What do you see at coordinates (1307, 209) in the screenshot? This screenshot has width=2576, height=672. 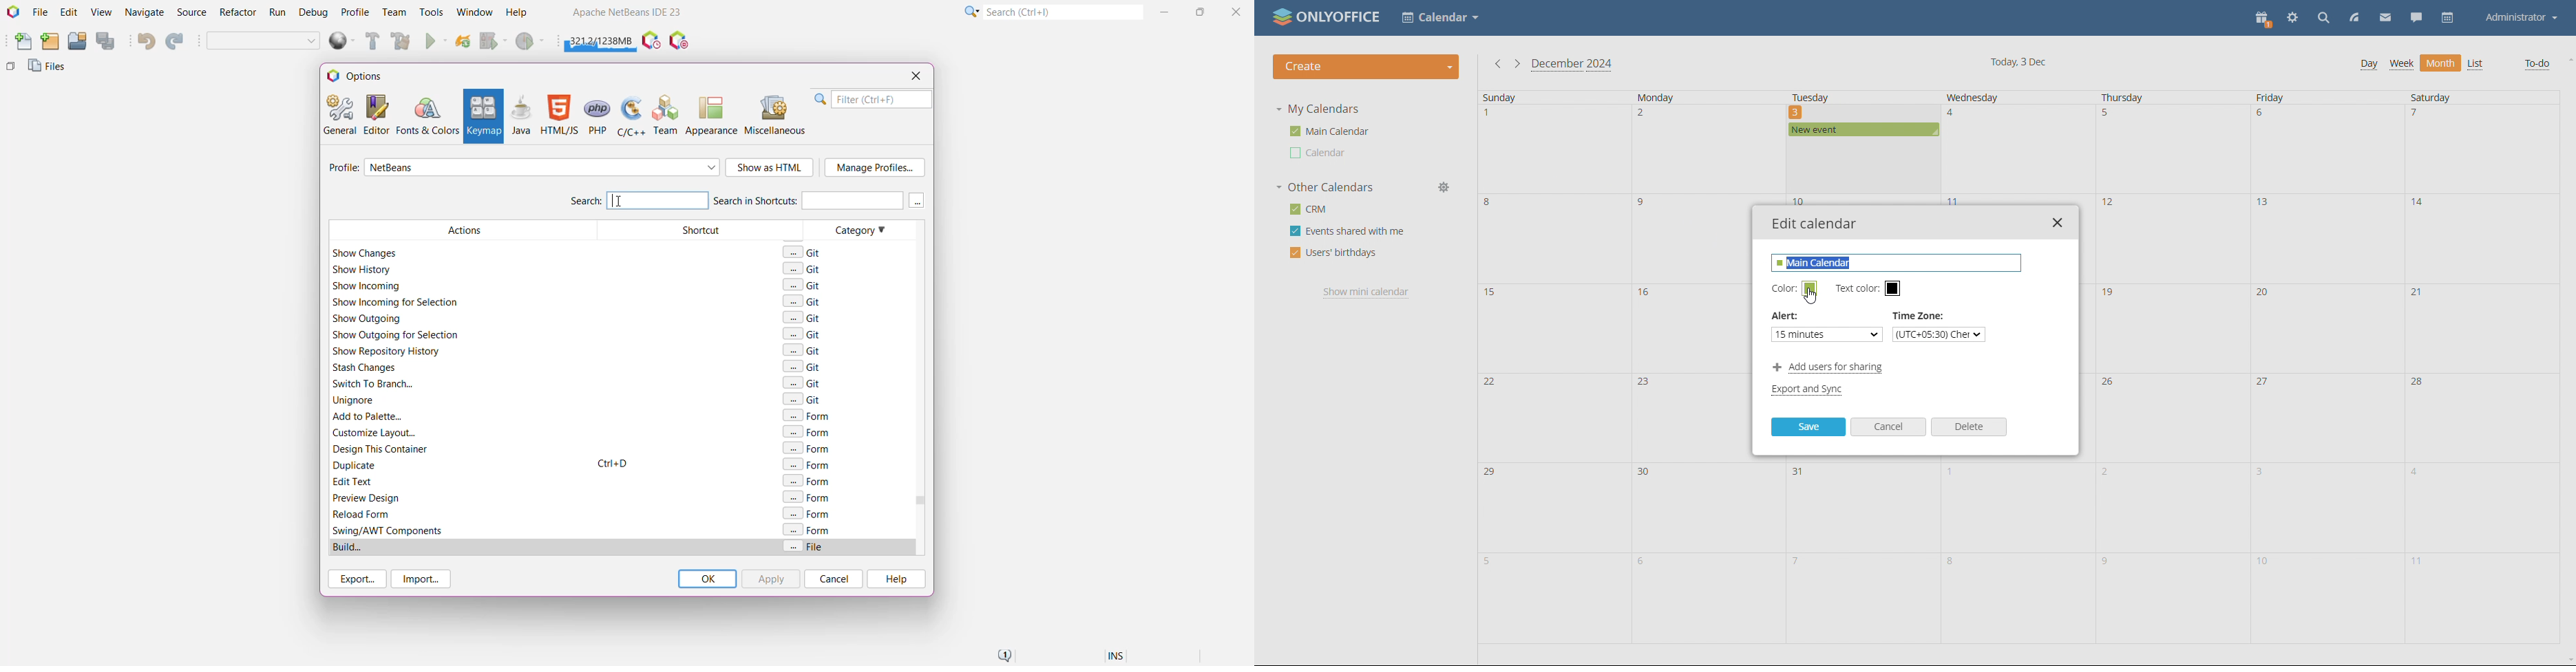 I see `crm` at bounding box center [1307, 209].